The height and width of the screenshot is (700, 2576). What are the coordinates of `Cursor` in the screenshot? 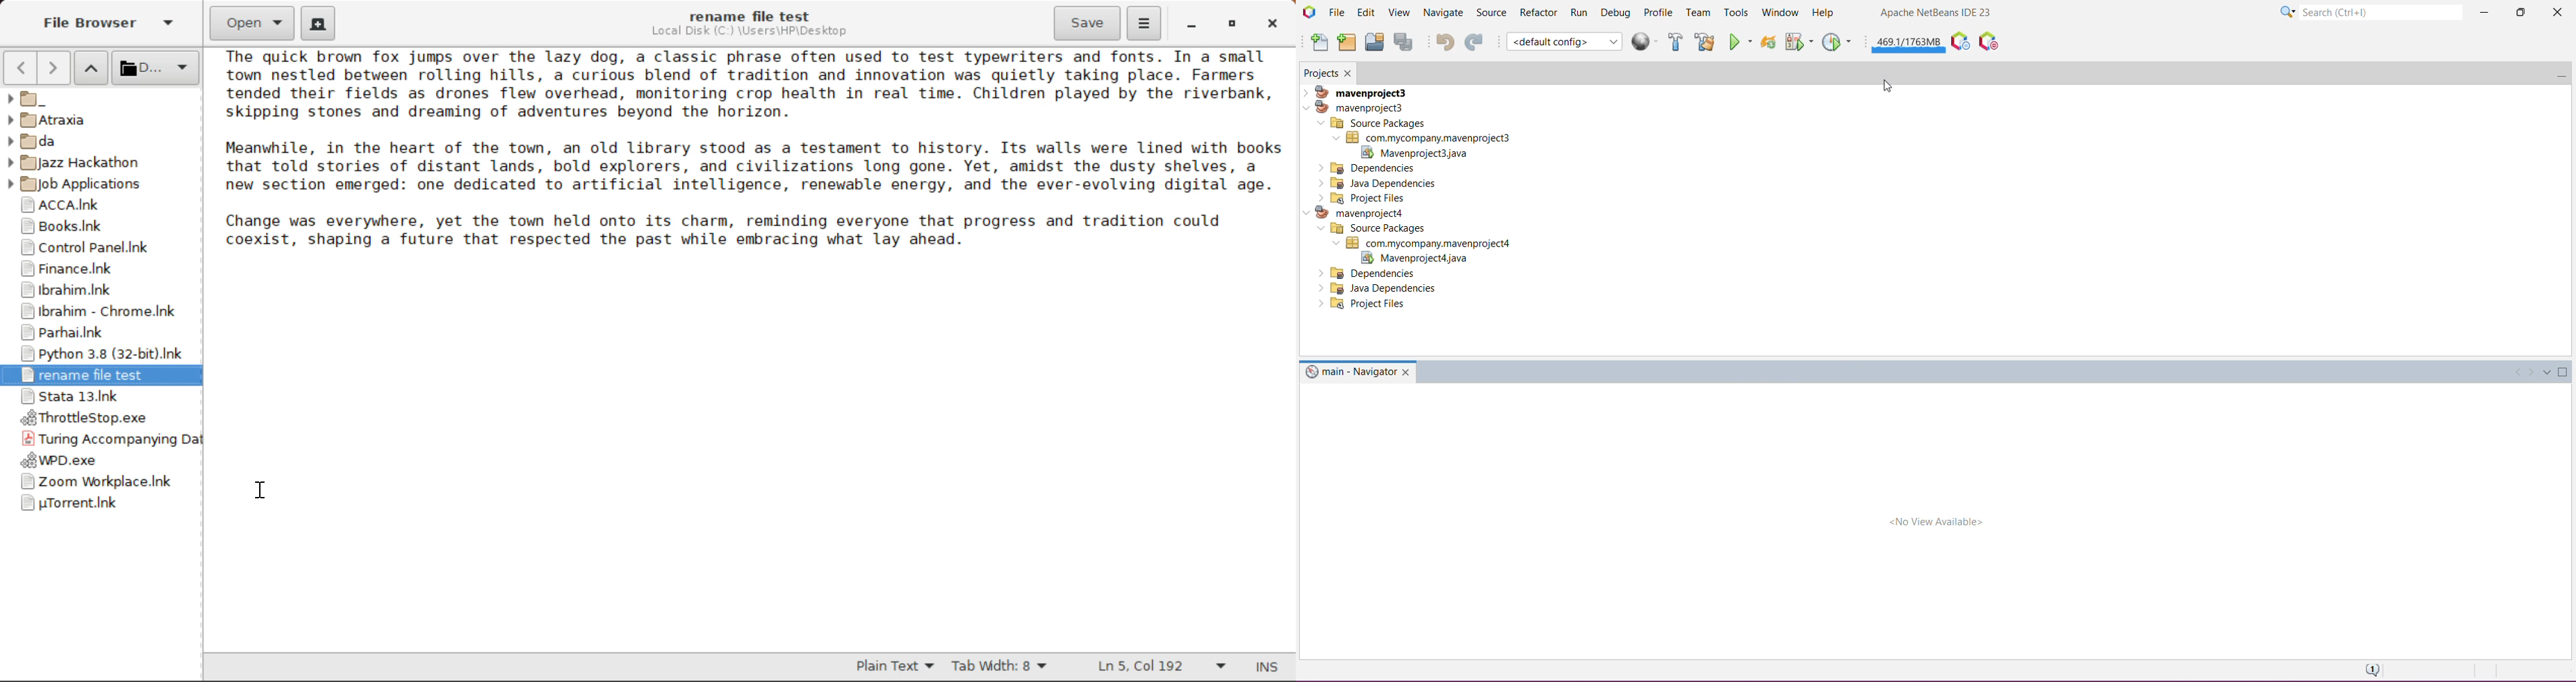 It's located at (1885, 85).